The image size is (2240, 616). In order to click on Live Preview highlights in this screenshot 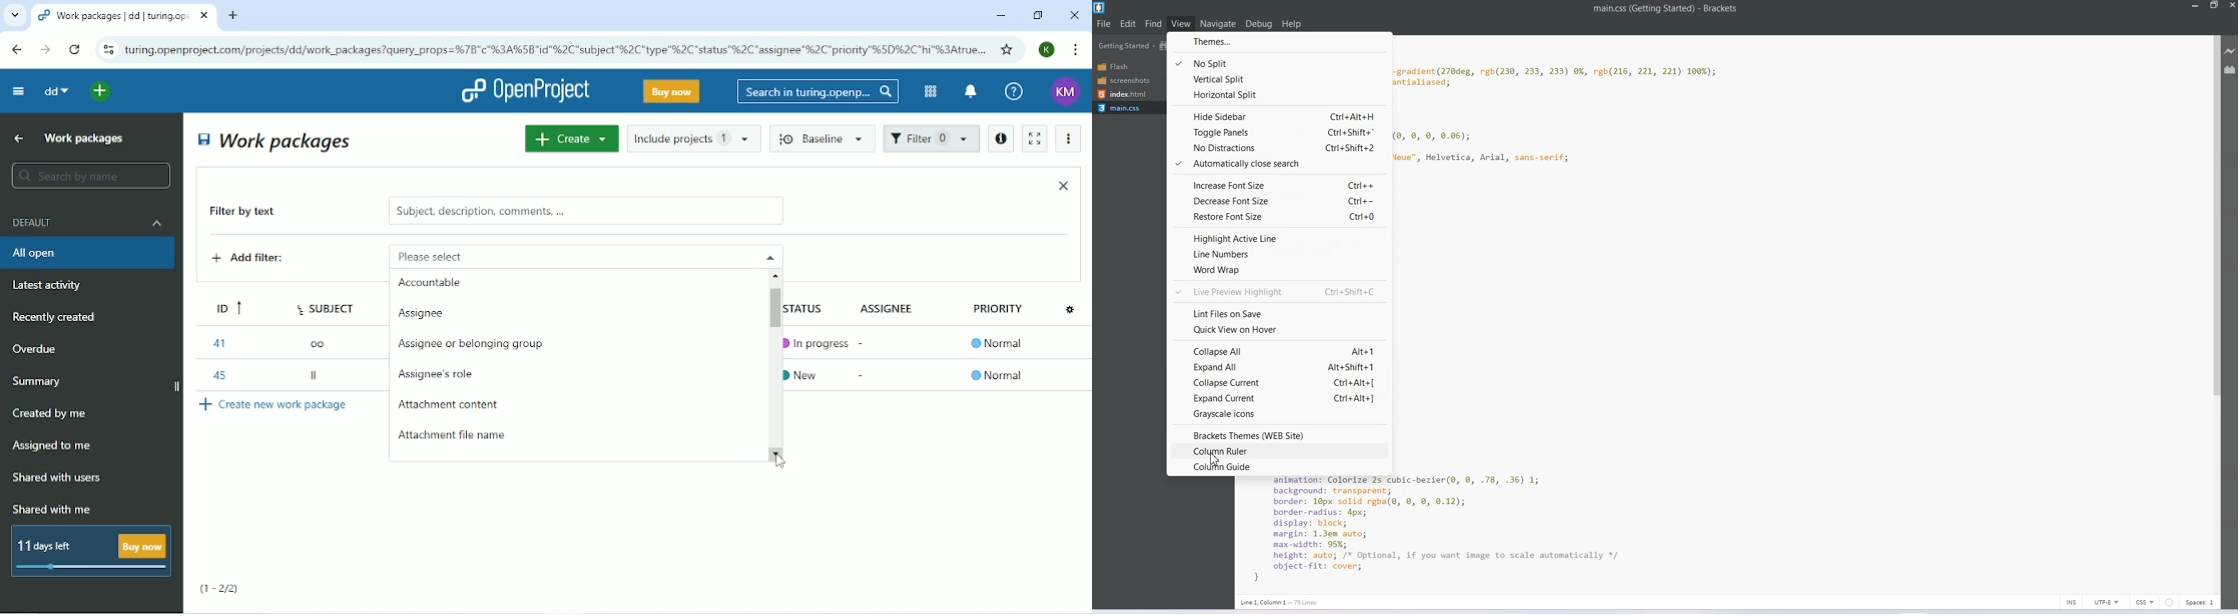, I will do `click(1279, 291)`.